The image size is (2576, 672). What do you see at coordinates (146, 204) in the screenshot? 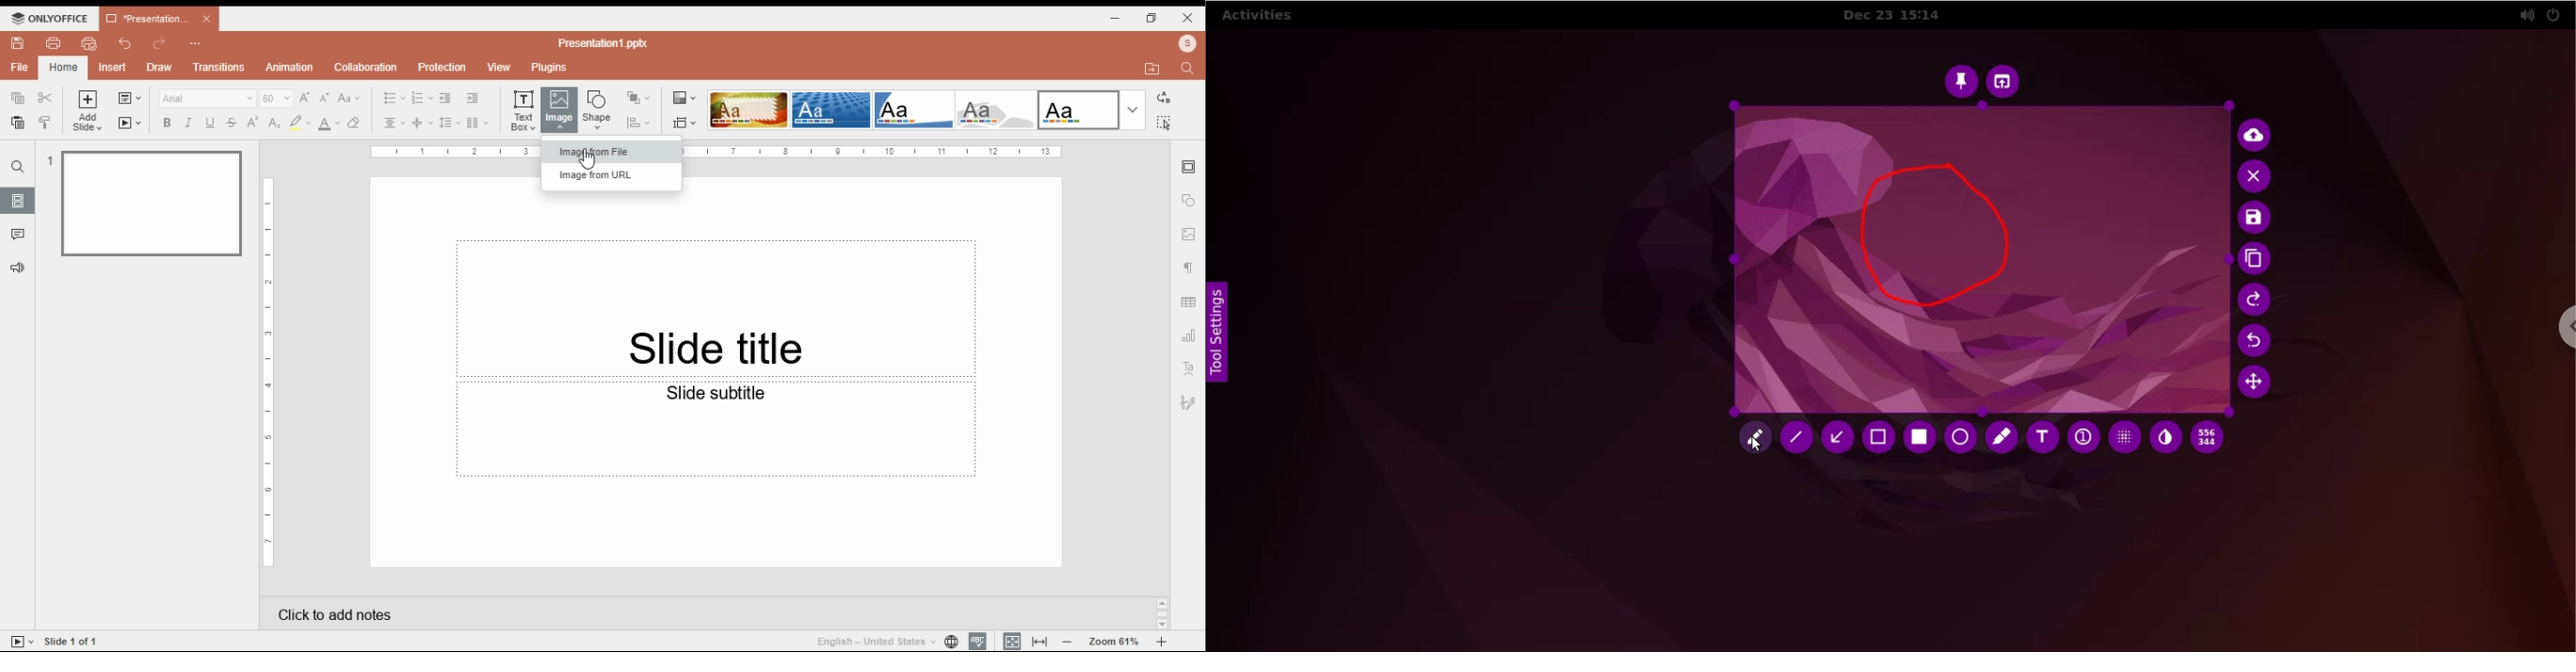
I see `slide 1` at bounding box center [146, 204].